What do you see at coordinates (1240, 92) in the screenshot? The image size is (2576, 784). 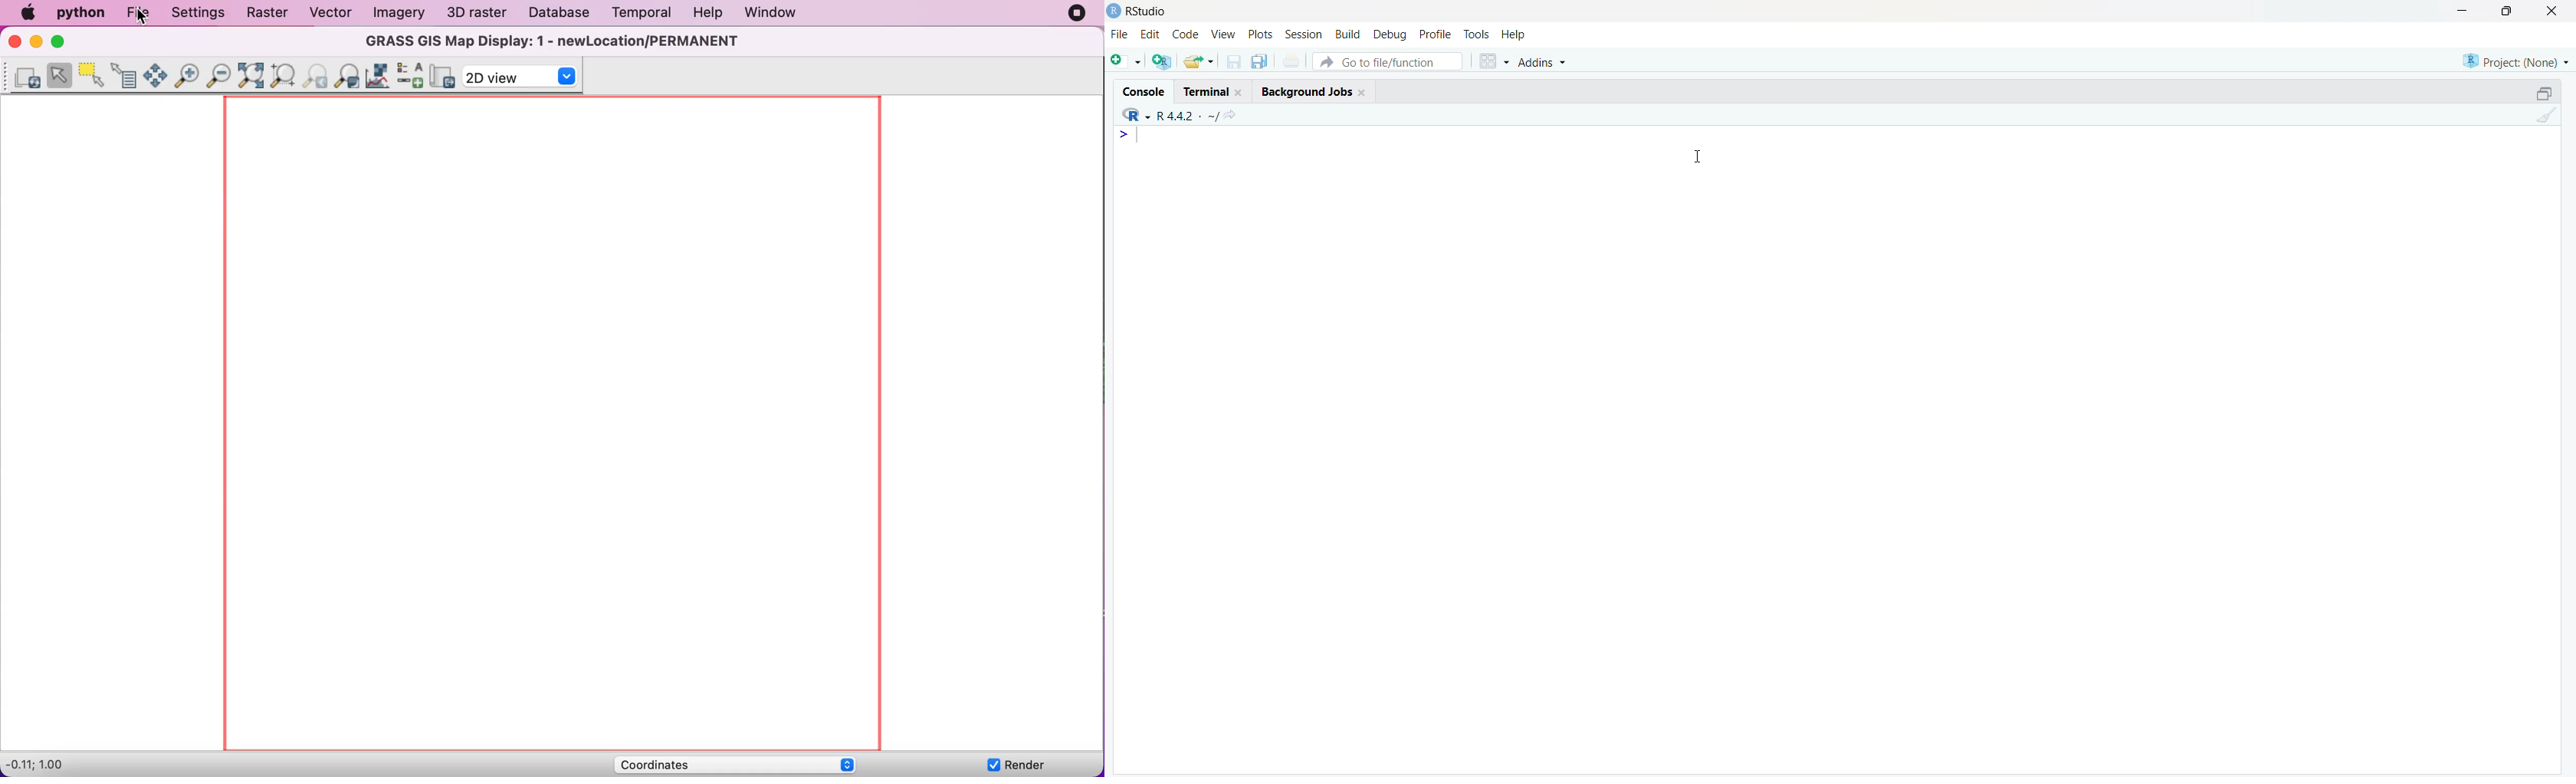 I see `Close ` at bounding box center [1240, 92].